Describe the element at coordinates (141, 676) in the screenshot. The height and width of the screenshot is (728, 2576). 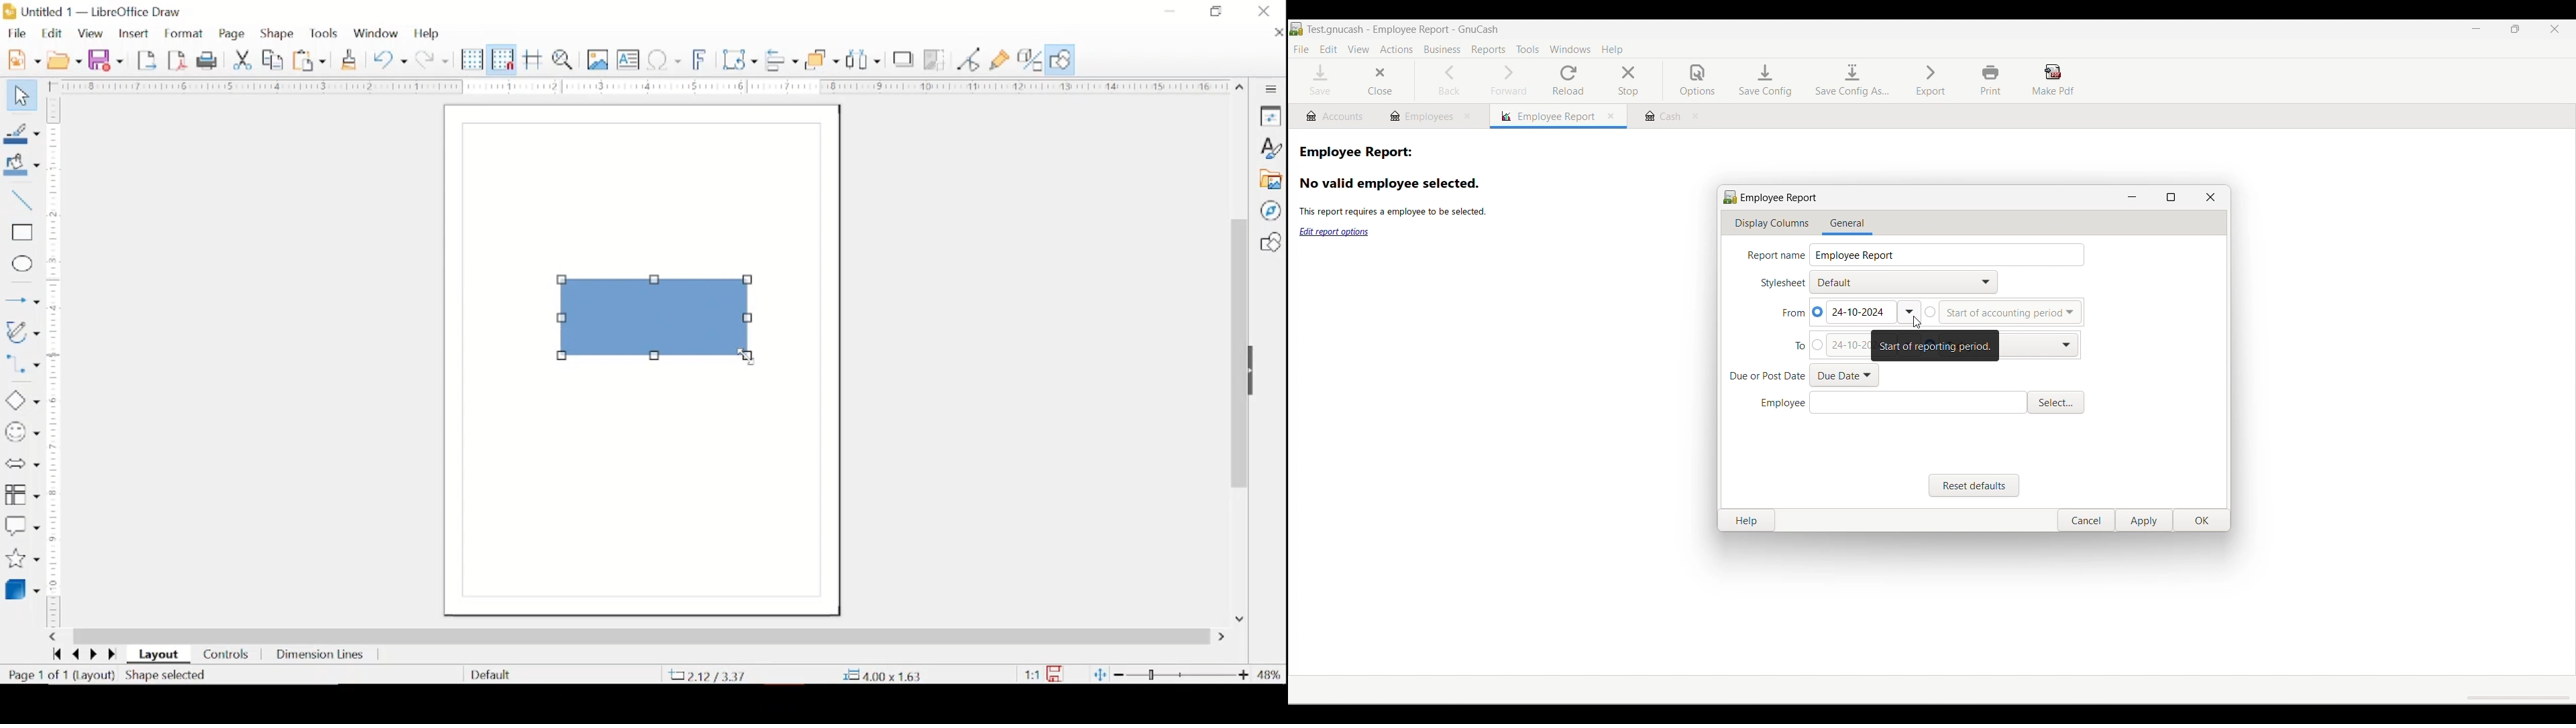
I see `layout shape selected ` at that location.